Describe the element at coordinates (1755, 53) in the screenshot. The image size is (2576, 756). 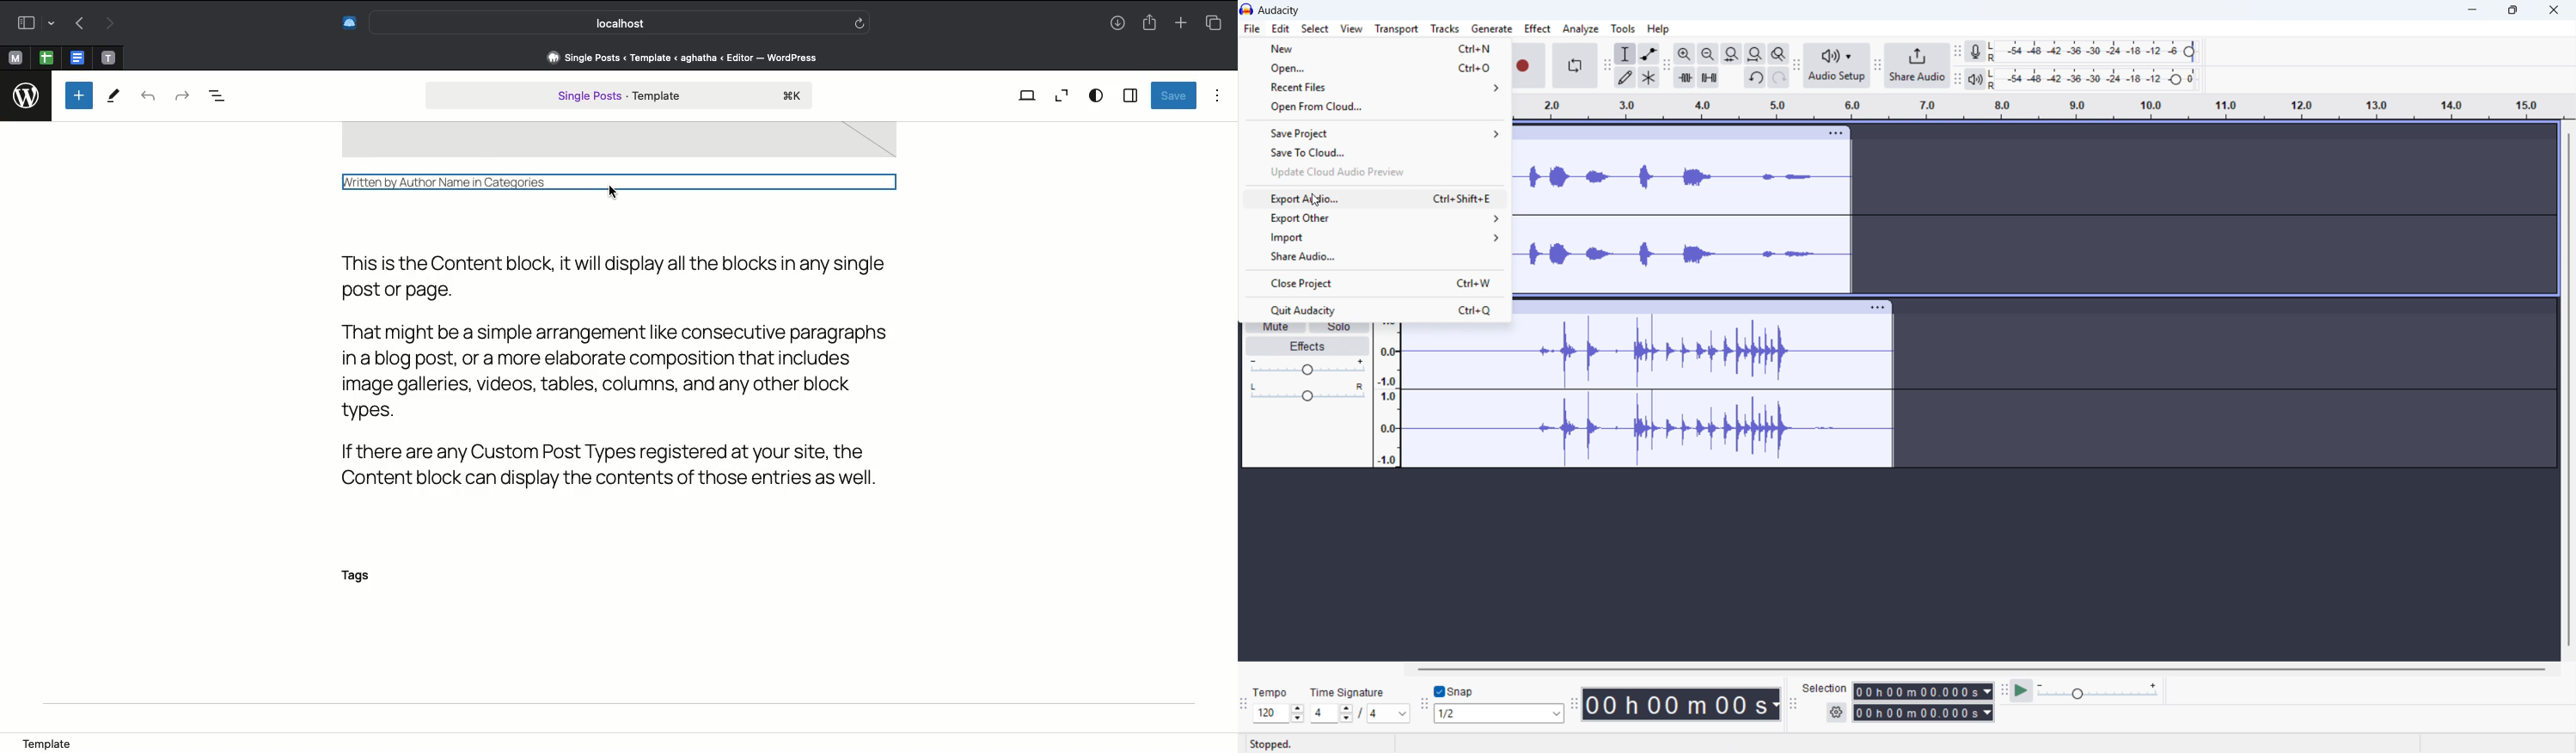
I see `fit project to width` at that location.